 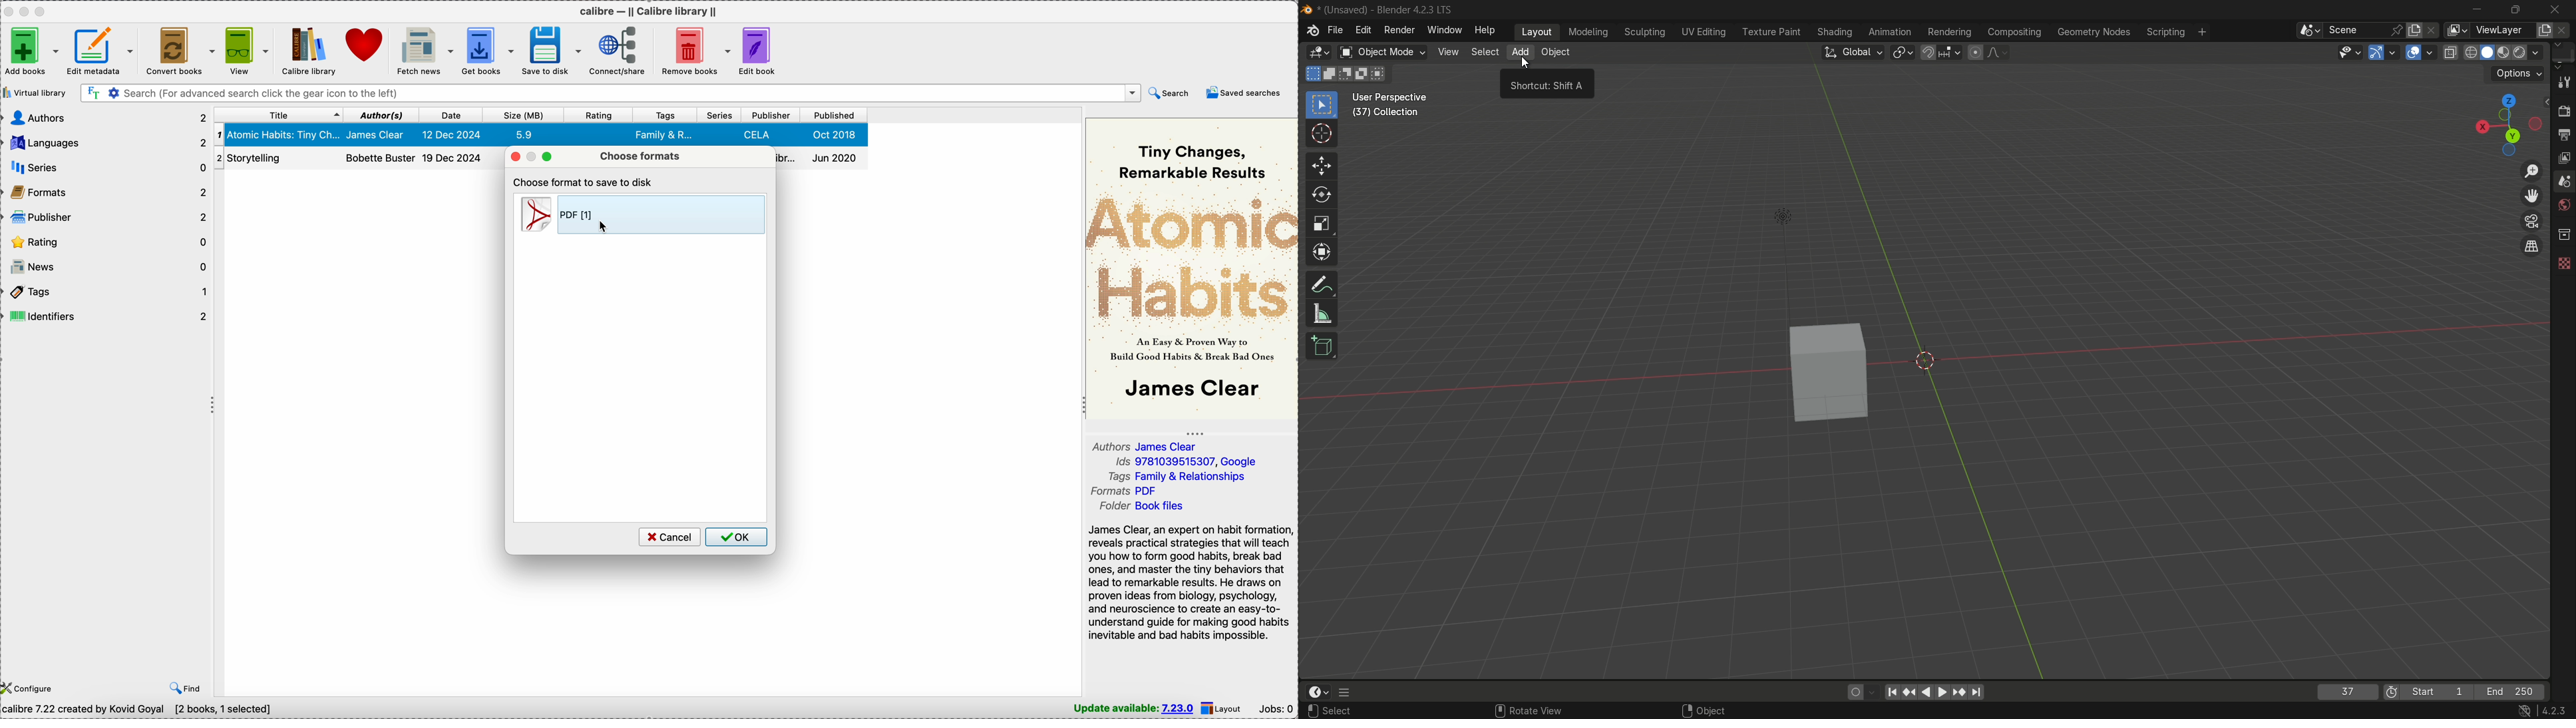 I want to click on get books, so click(x=486, y=50).